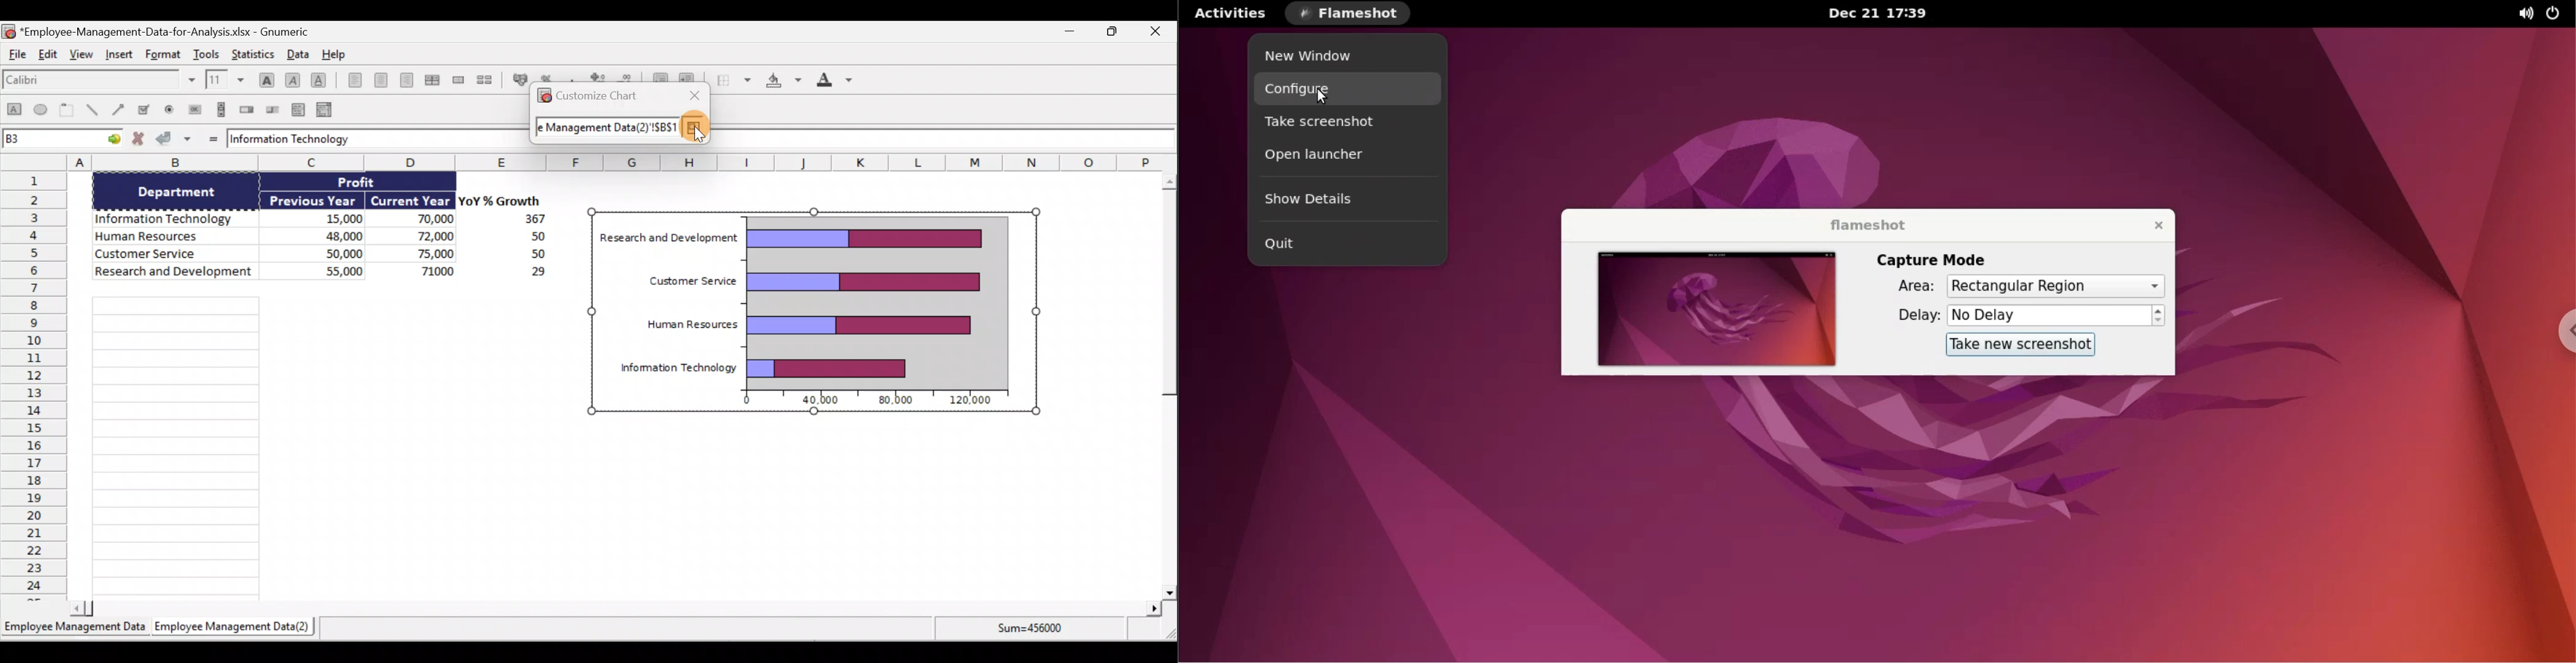 This screenshot has width=2576, height=672. I want to click on Close, so click(692, 95).